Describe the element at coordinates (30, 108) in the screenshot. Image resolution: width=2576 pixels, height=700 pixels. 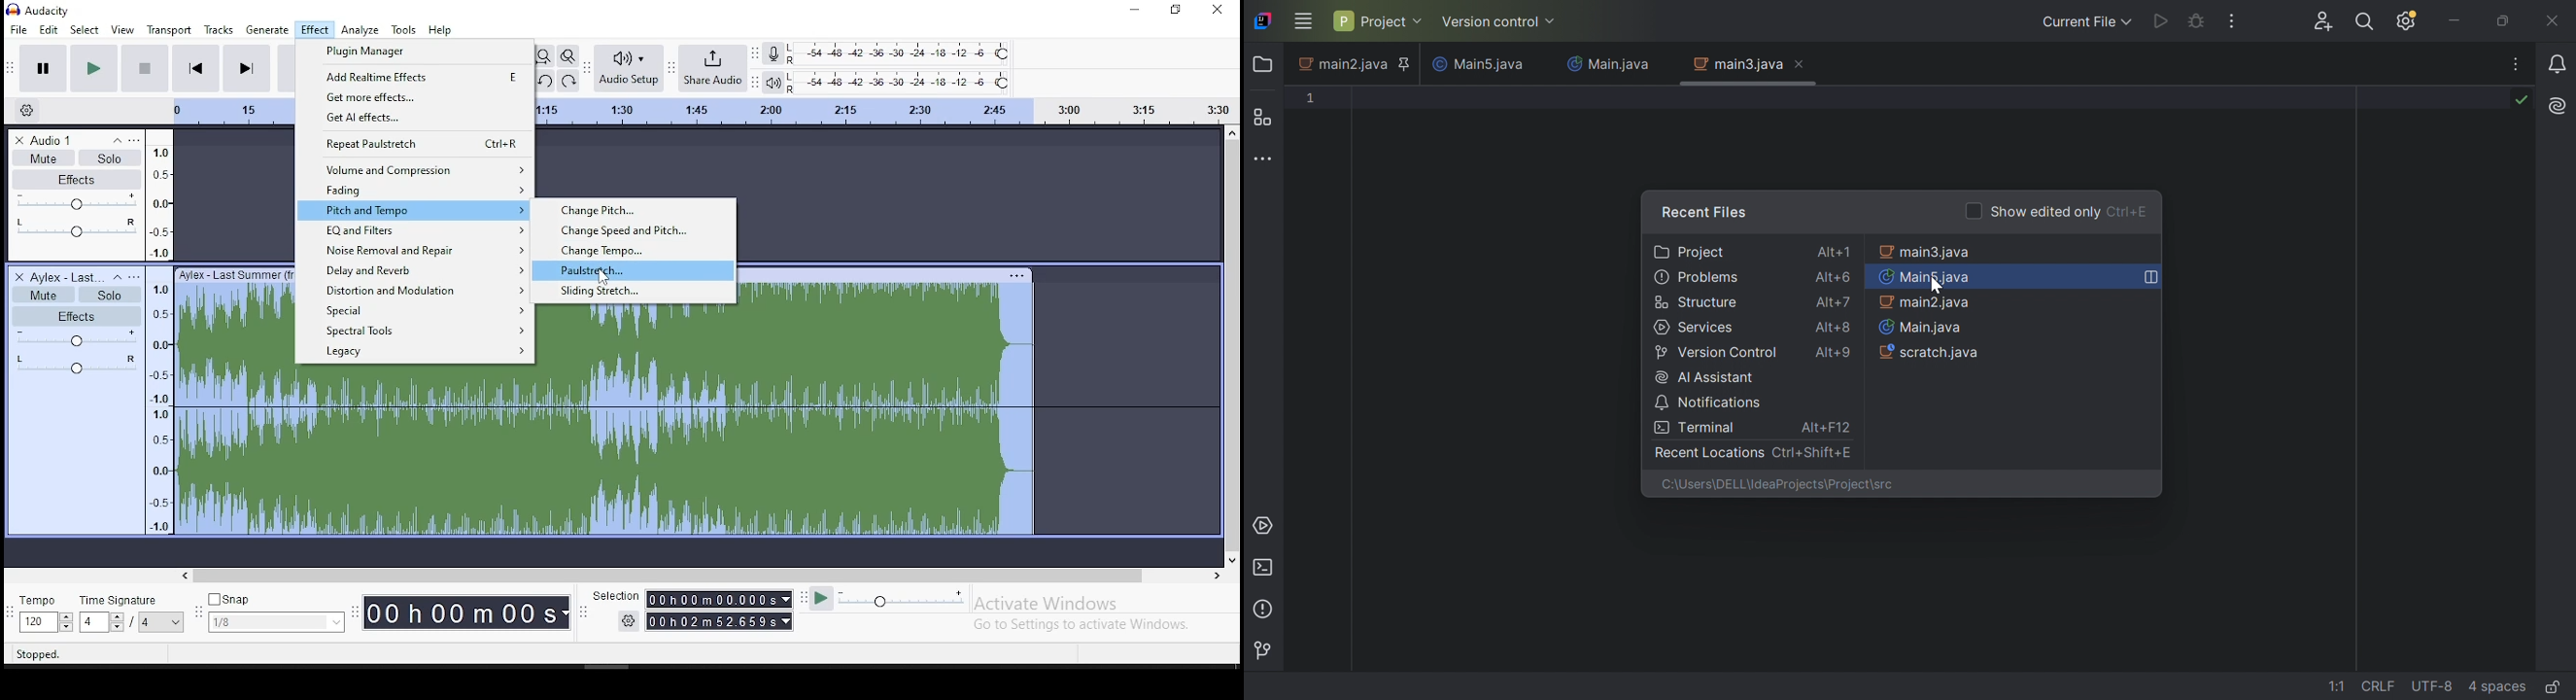
I see `settings` at that location.